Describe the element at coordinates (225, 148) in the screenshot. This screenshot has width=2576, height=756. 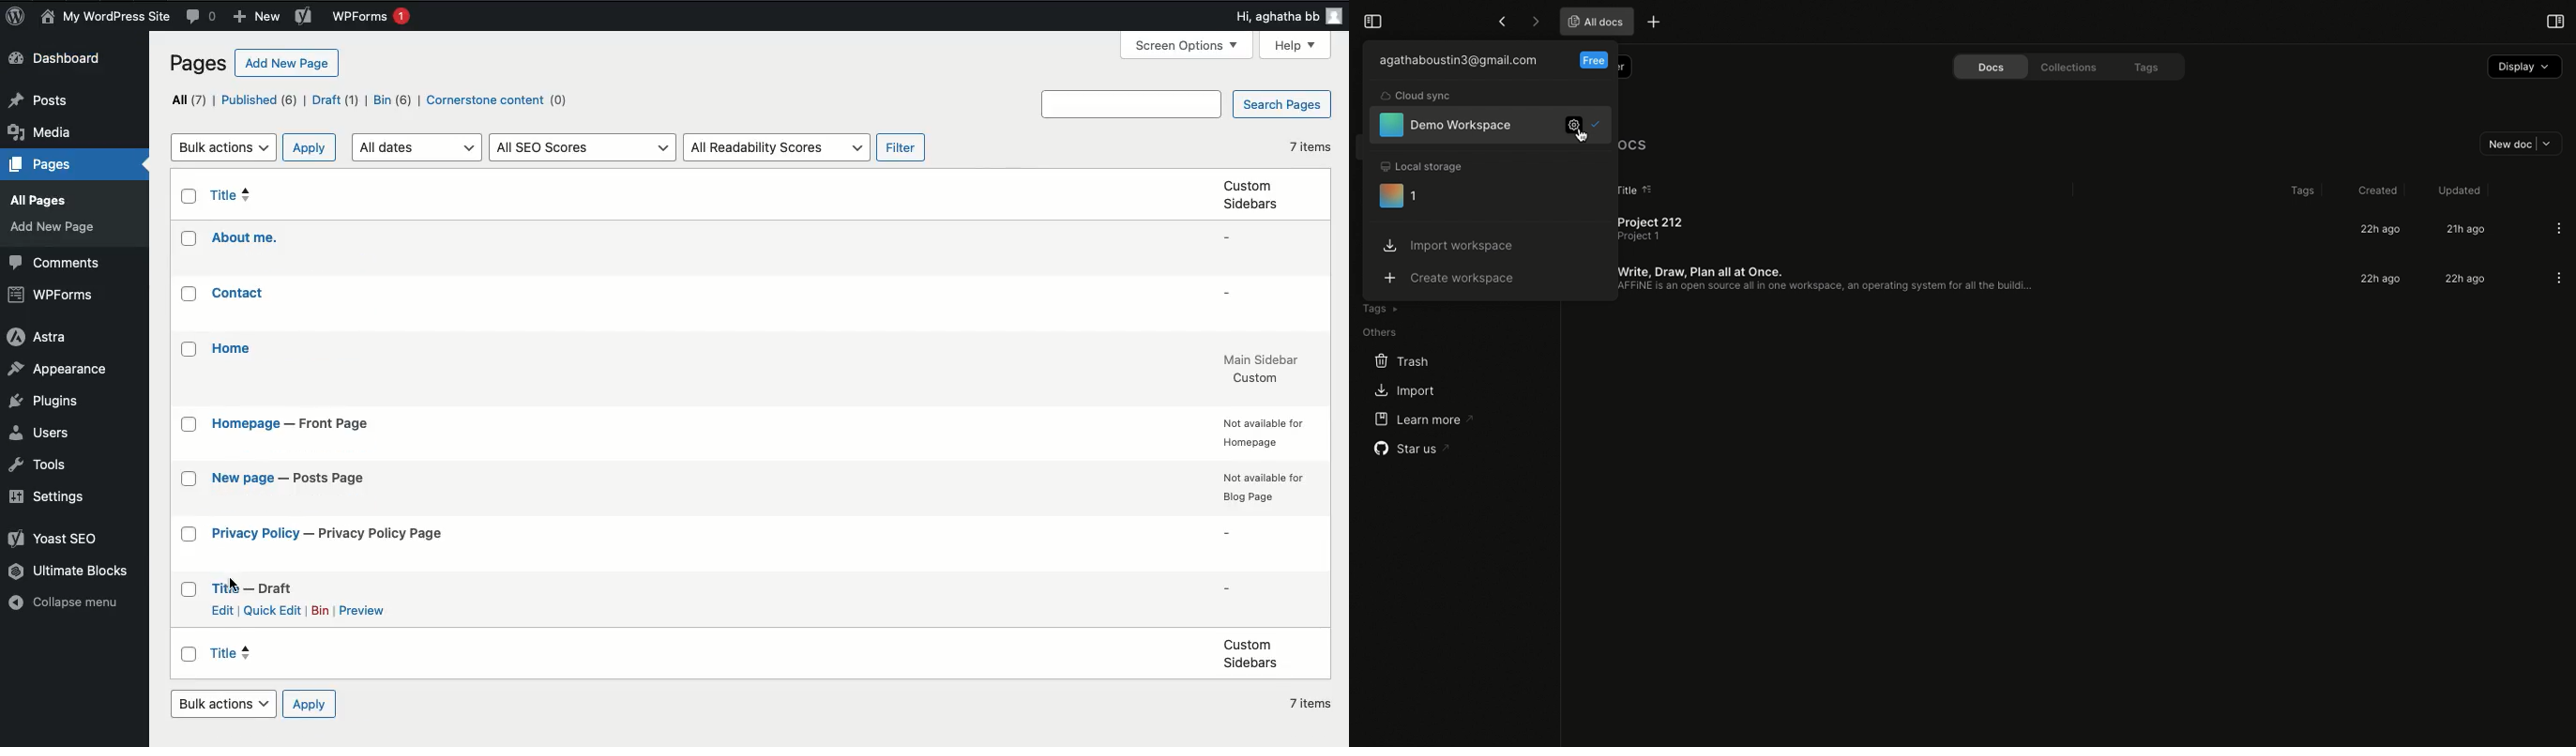
I see `Bulk actions` at that location.